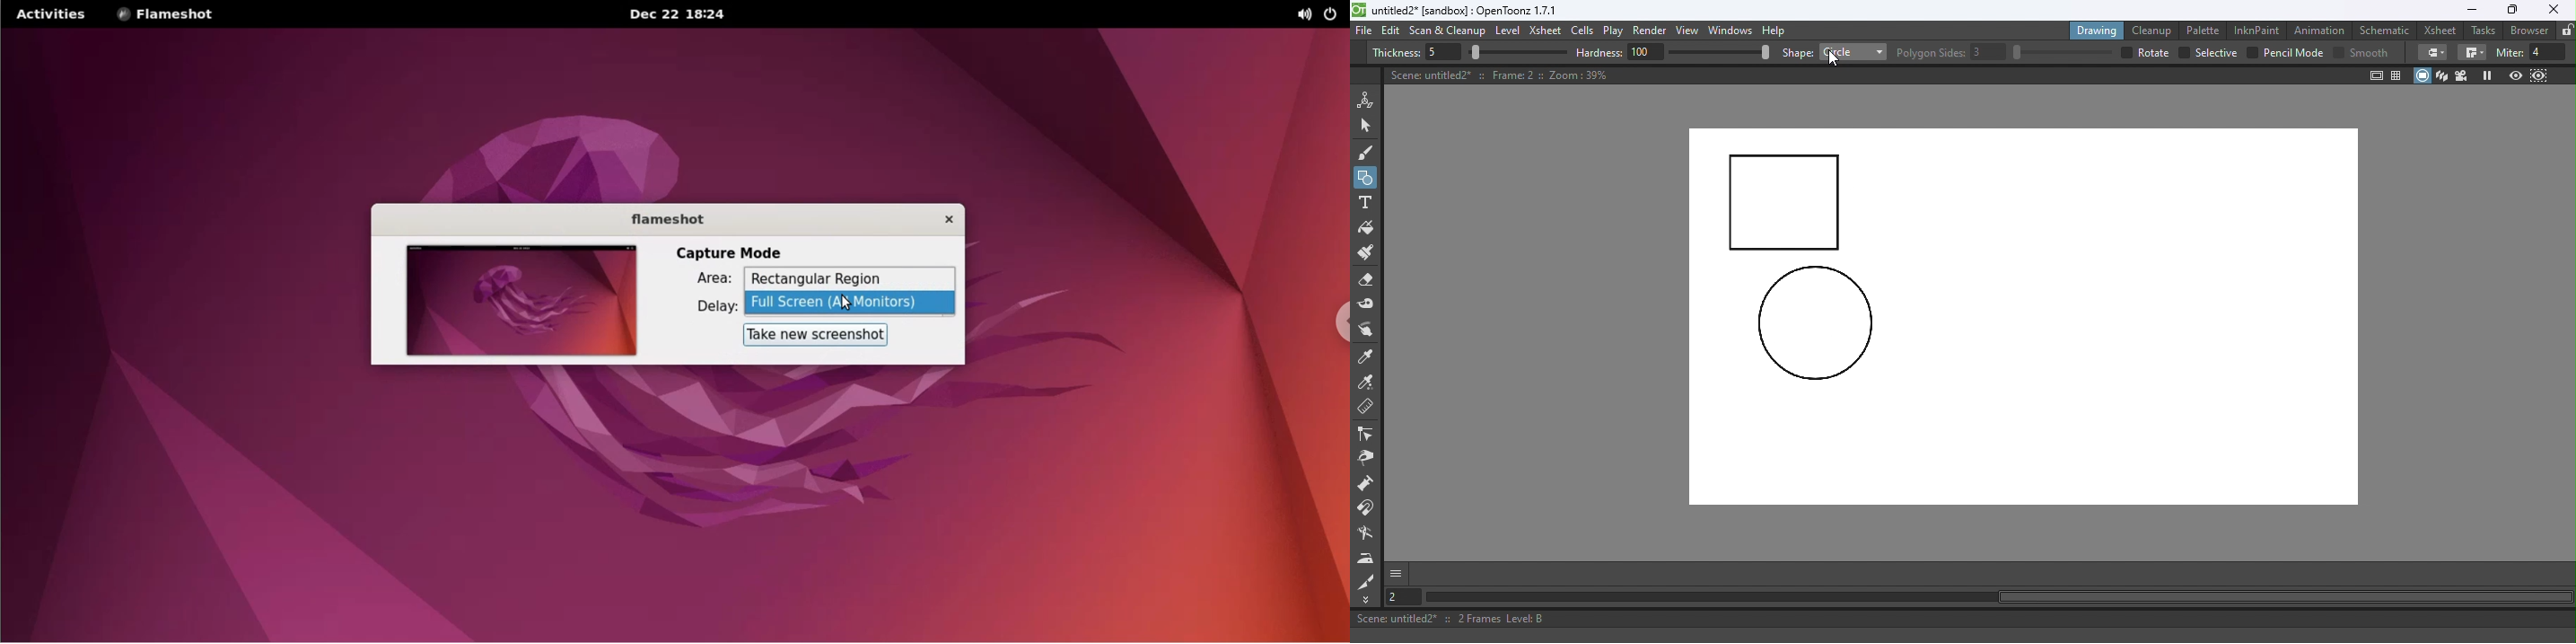 The width and height of the screenshot is (2576, 644). I want to click on Thickness, so click(1396, 53).